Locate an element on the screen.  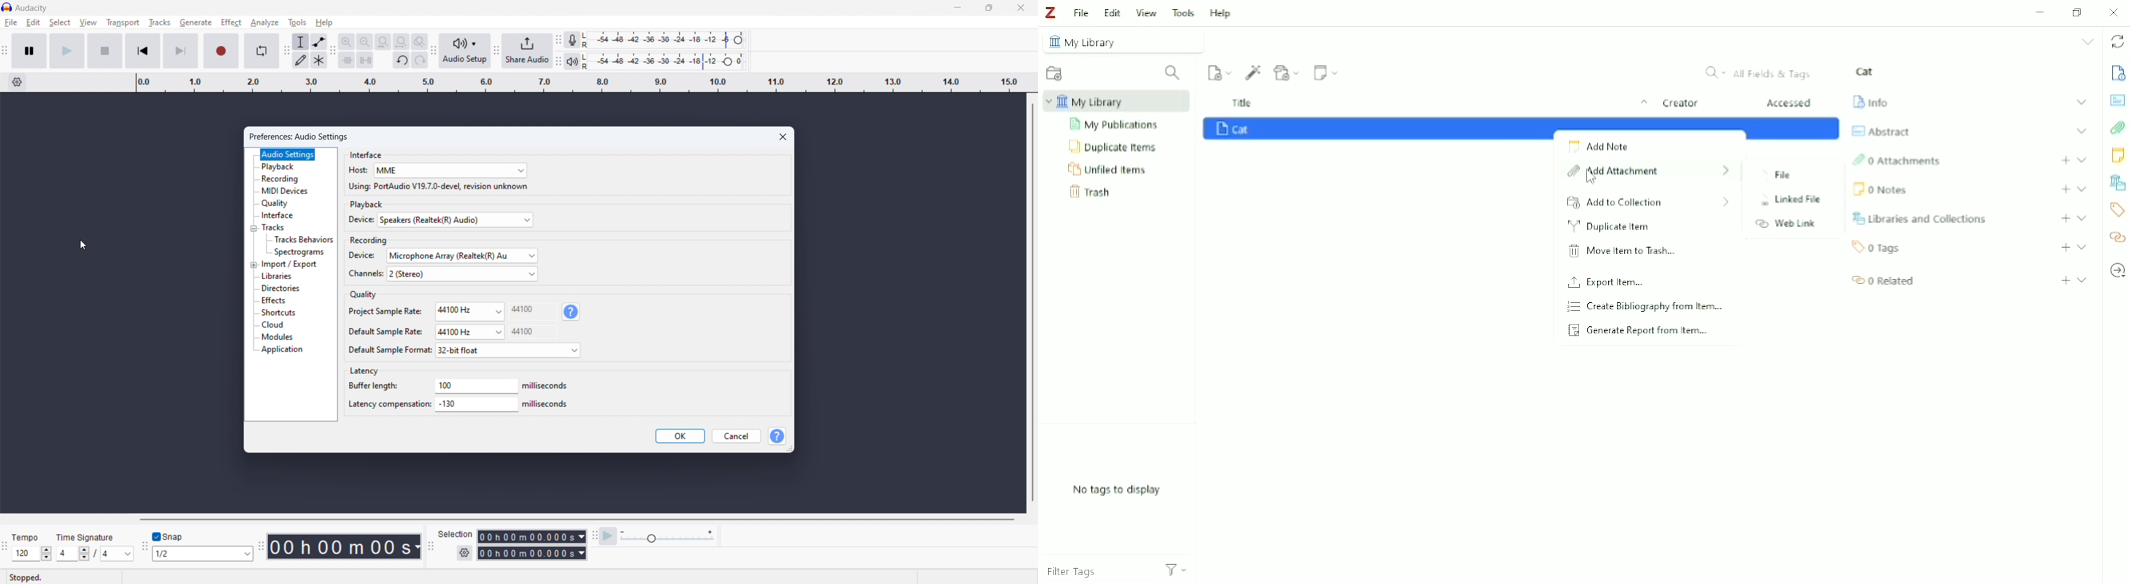
modules is located at coordinates (277, 337).